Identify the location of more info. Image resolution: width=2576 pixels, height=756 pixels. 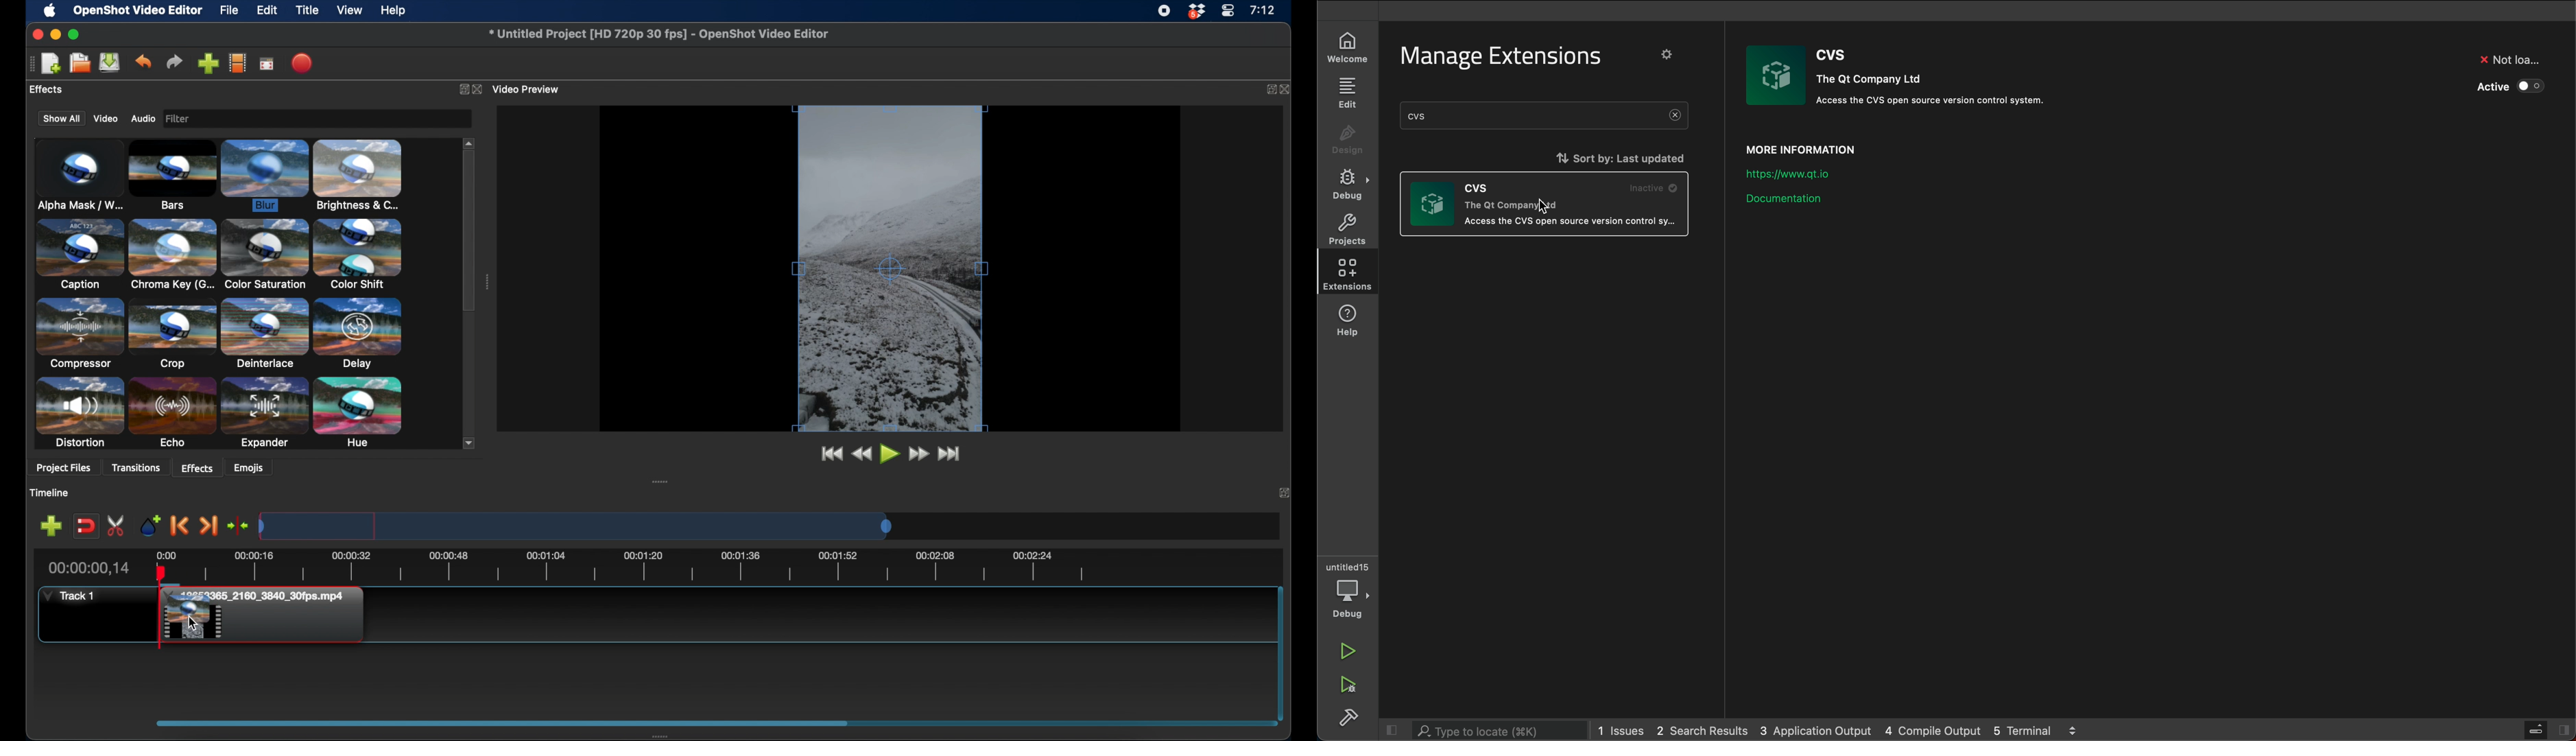
(1835, 148).